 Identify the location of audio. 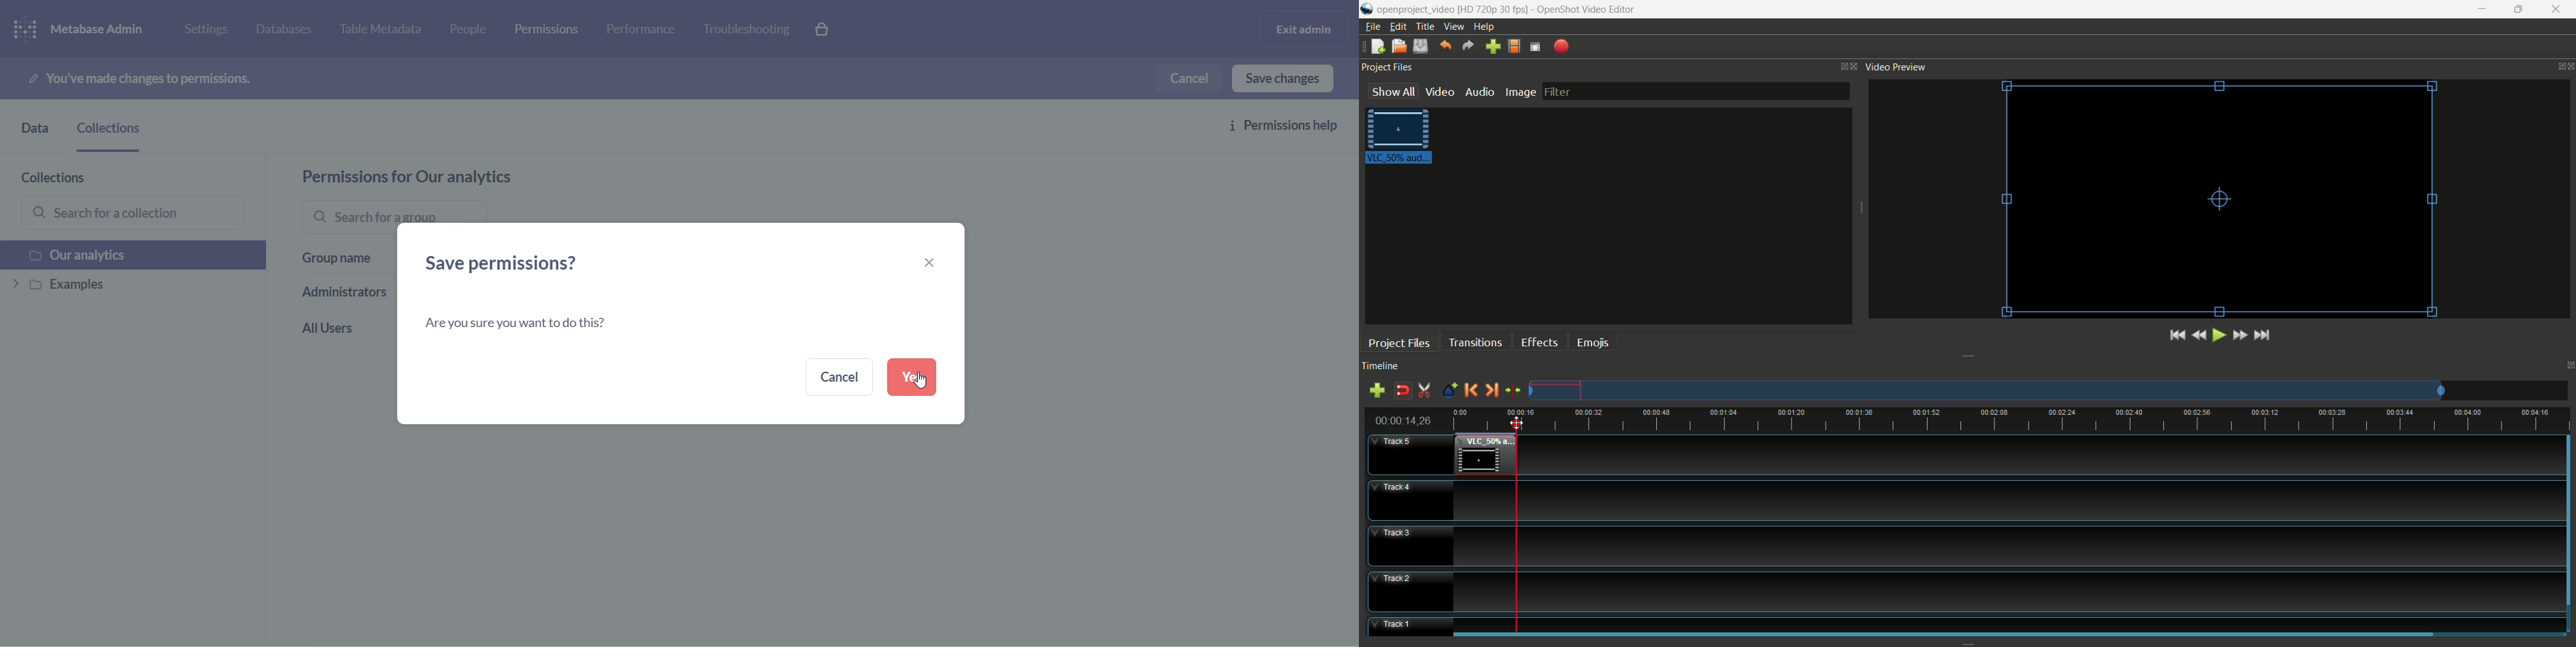
(1479, 91).